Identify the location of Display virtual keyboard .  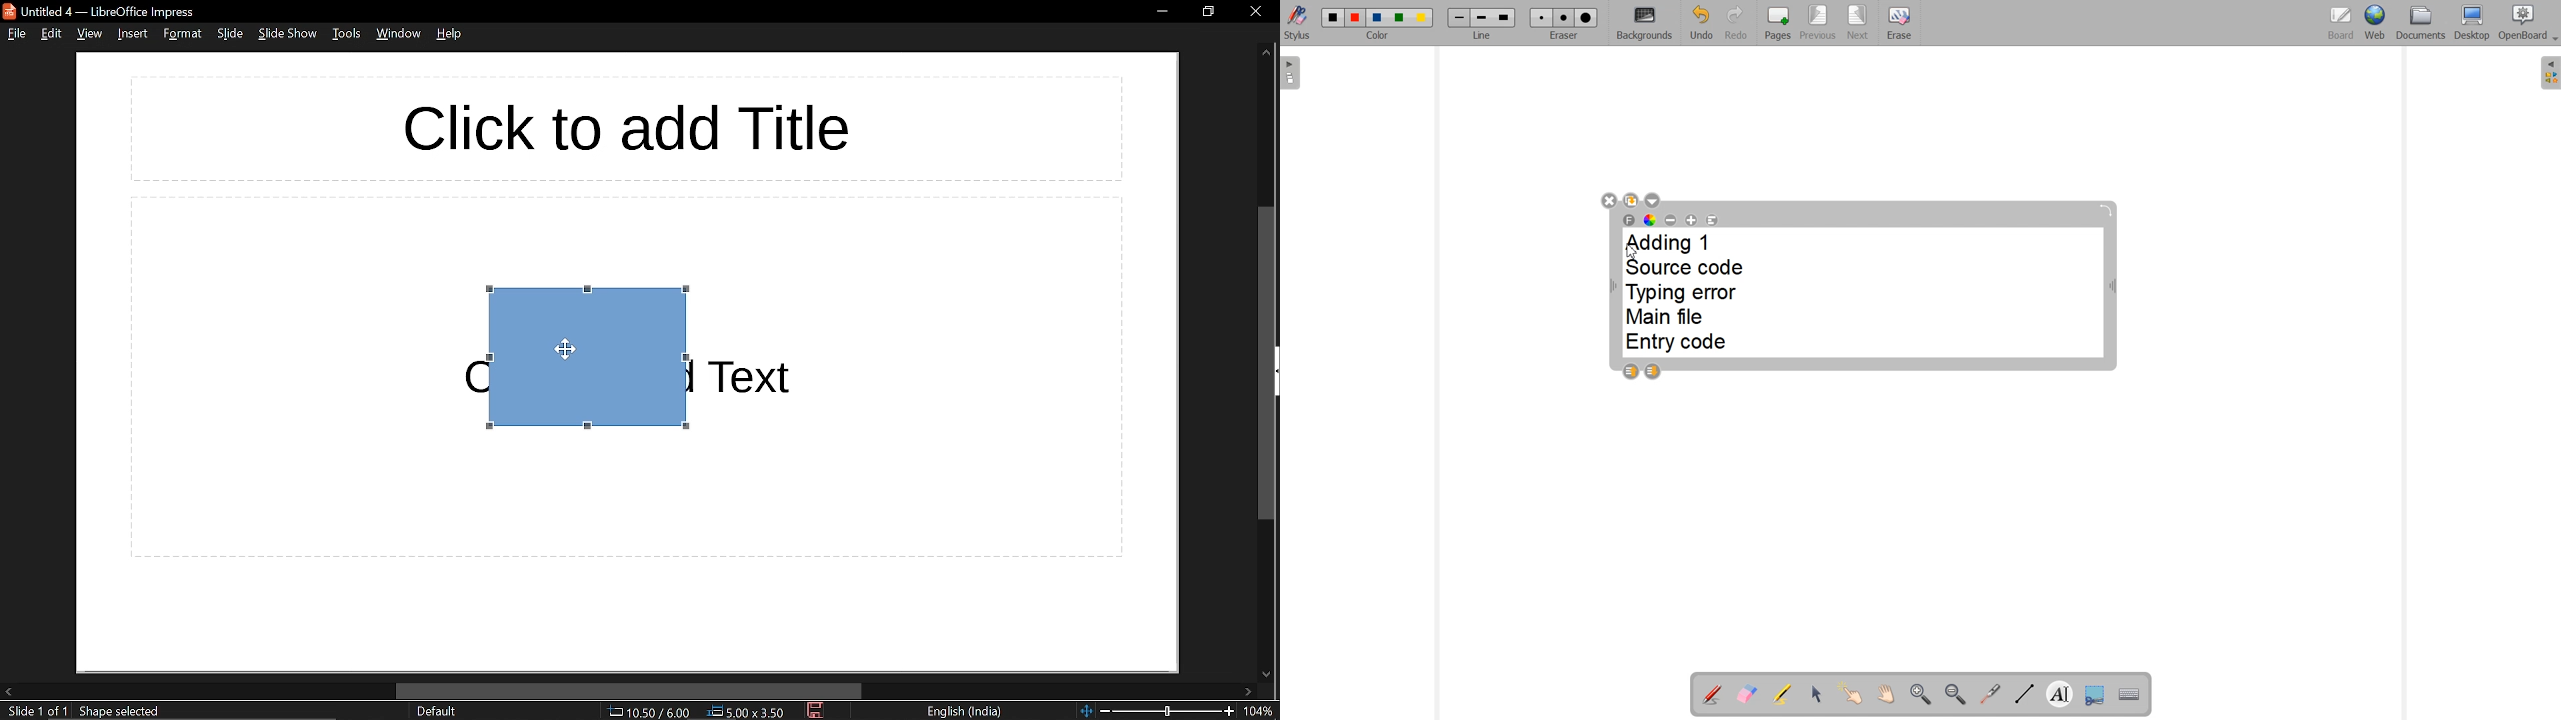
(2130, 693).